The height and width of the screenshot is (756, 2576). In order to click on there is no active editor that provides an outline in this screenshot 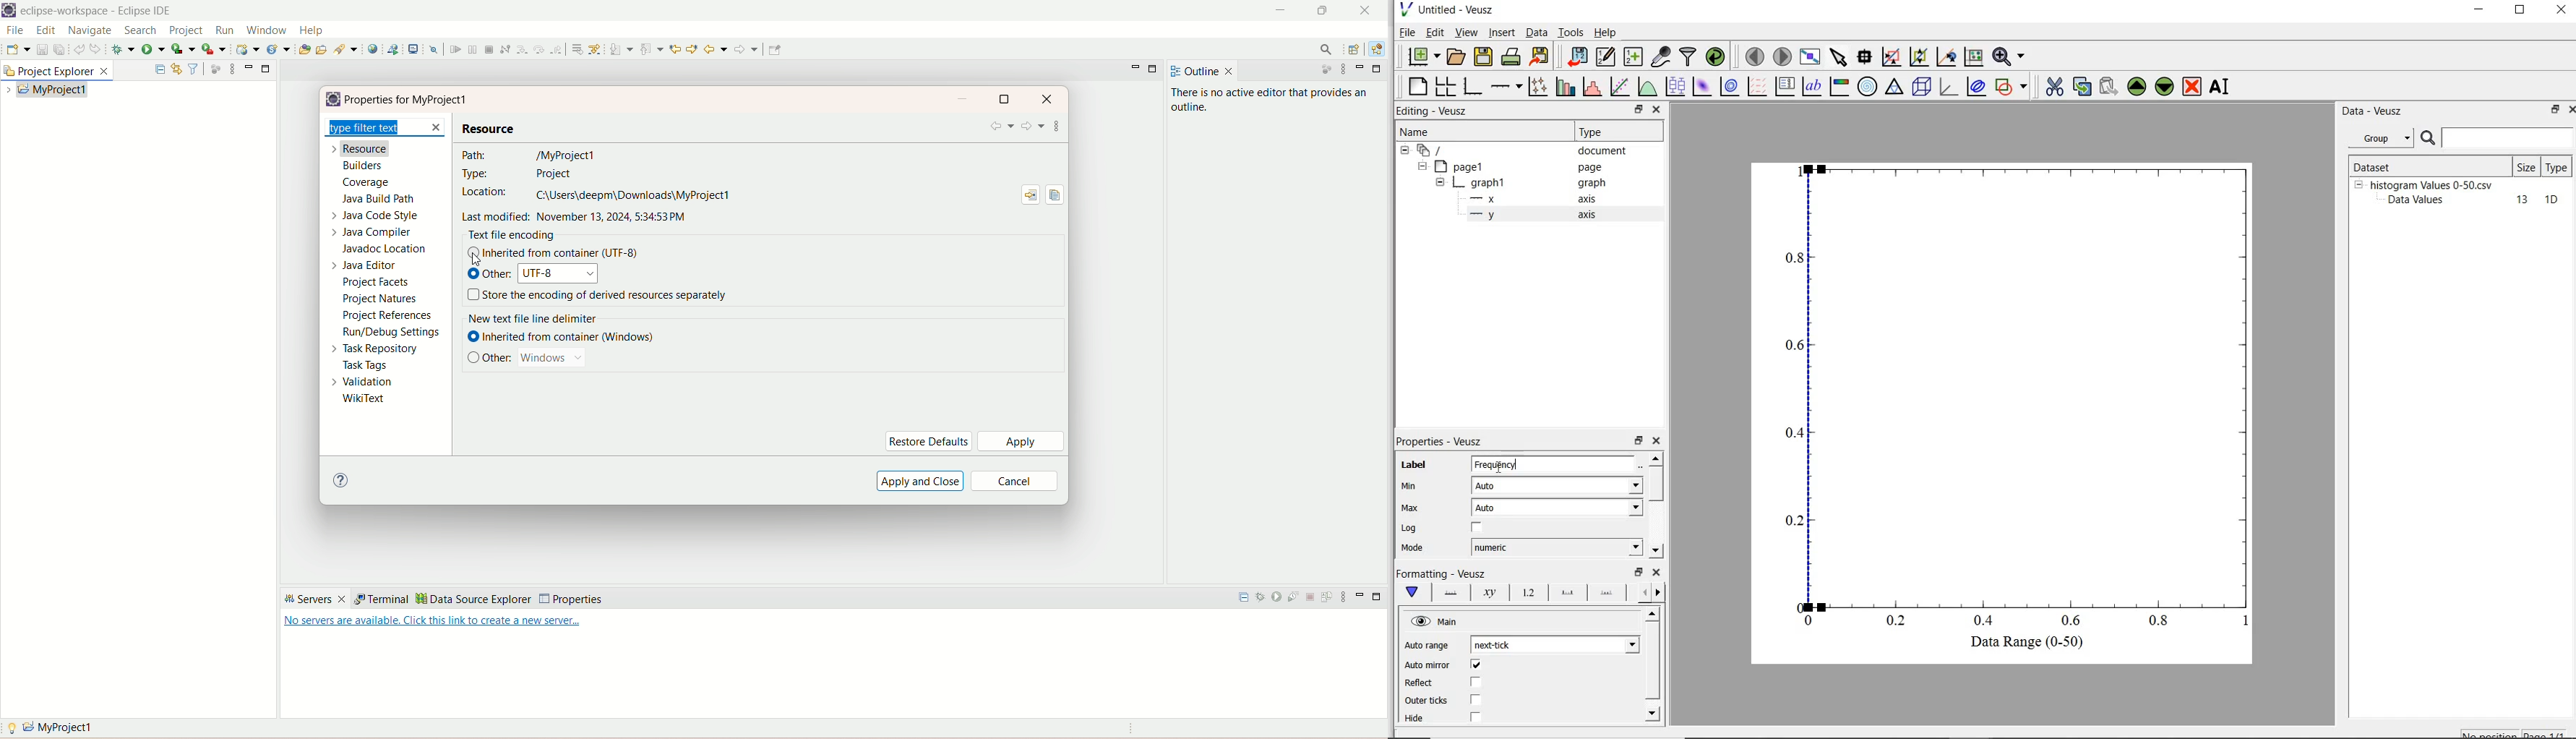, I will do `click(1279, 102)`.